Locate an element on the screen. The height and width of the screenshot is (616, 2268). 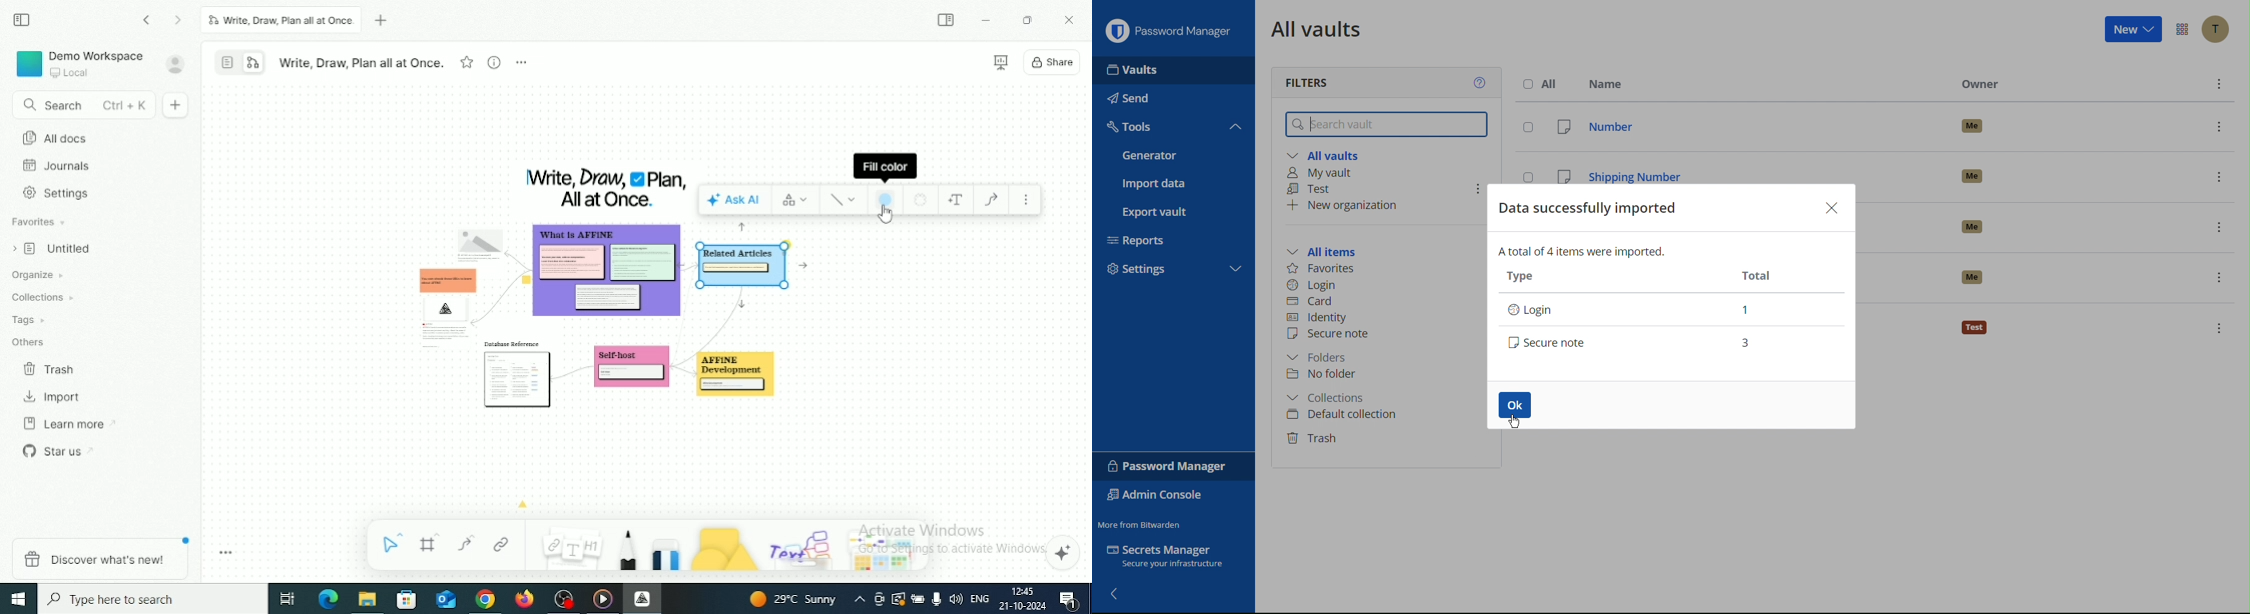
Search is located at coordinates (81, 106).